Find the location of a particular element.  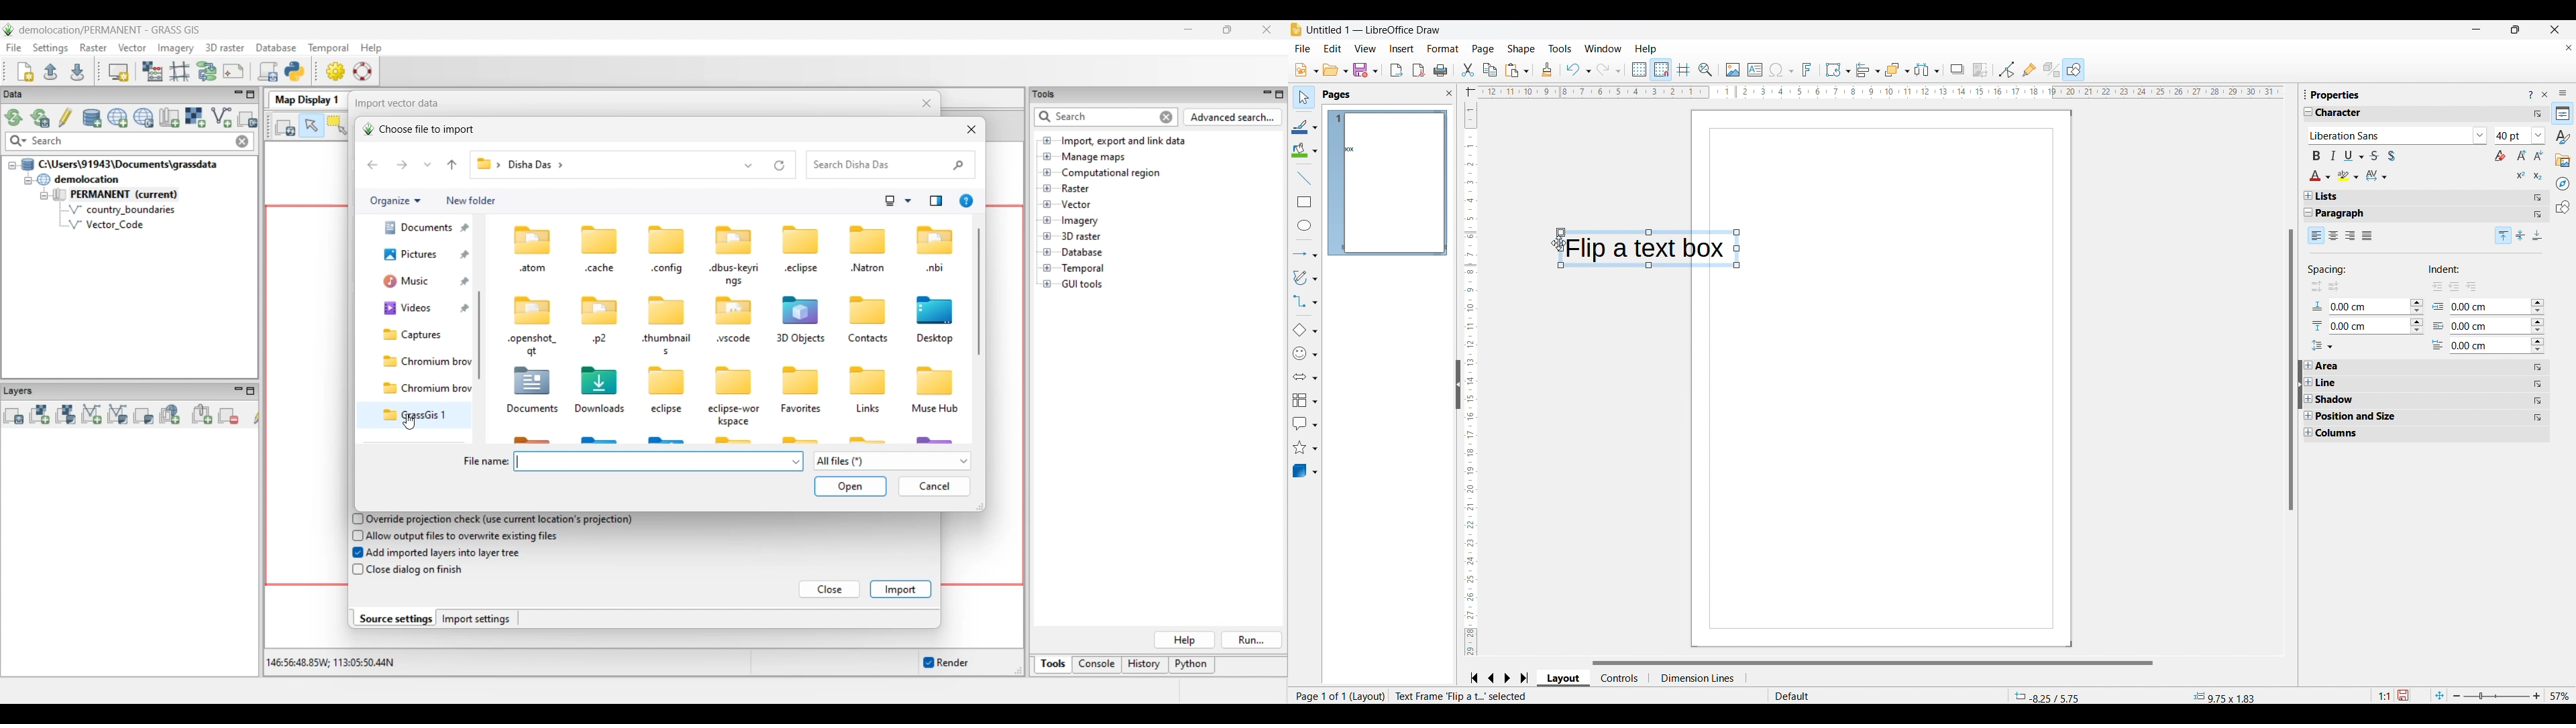

Indicates respective indent options is located at coordinates (2438, 326).